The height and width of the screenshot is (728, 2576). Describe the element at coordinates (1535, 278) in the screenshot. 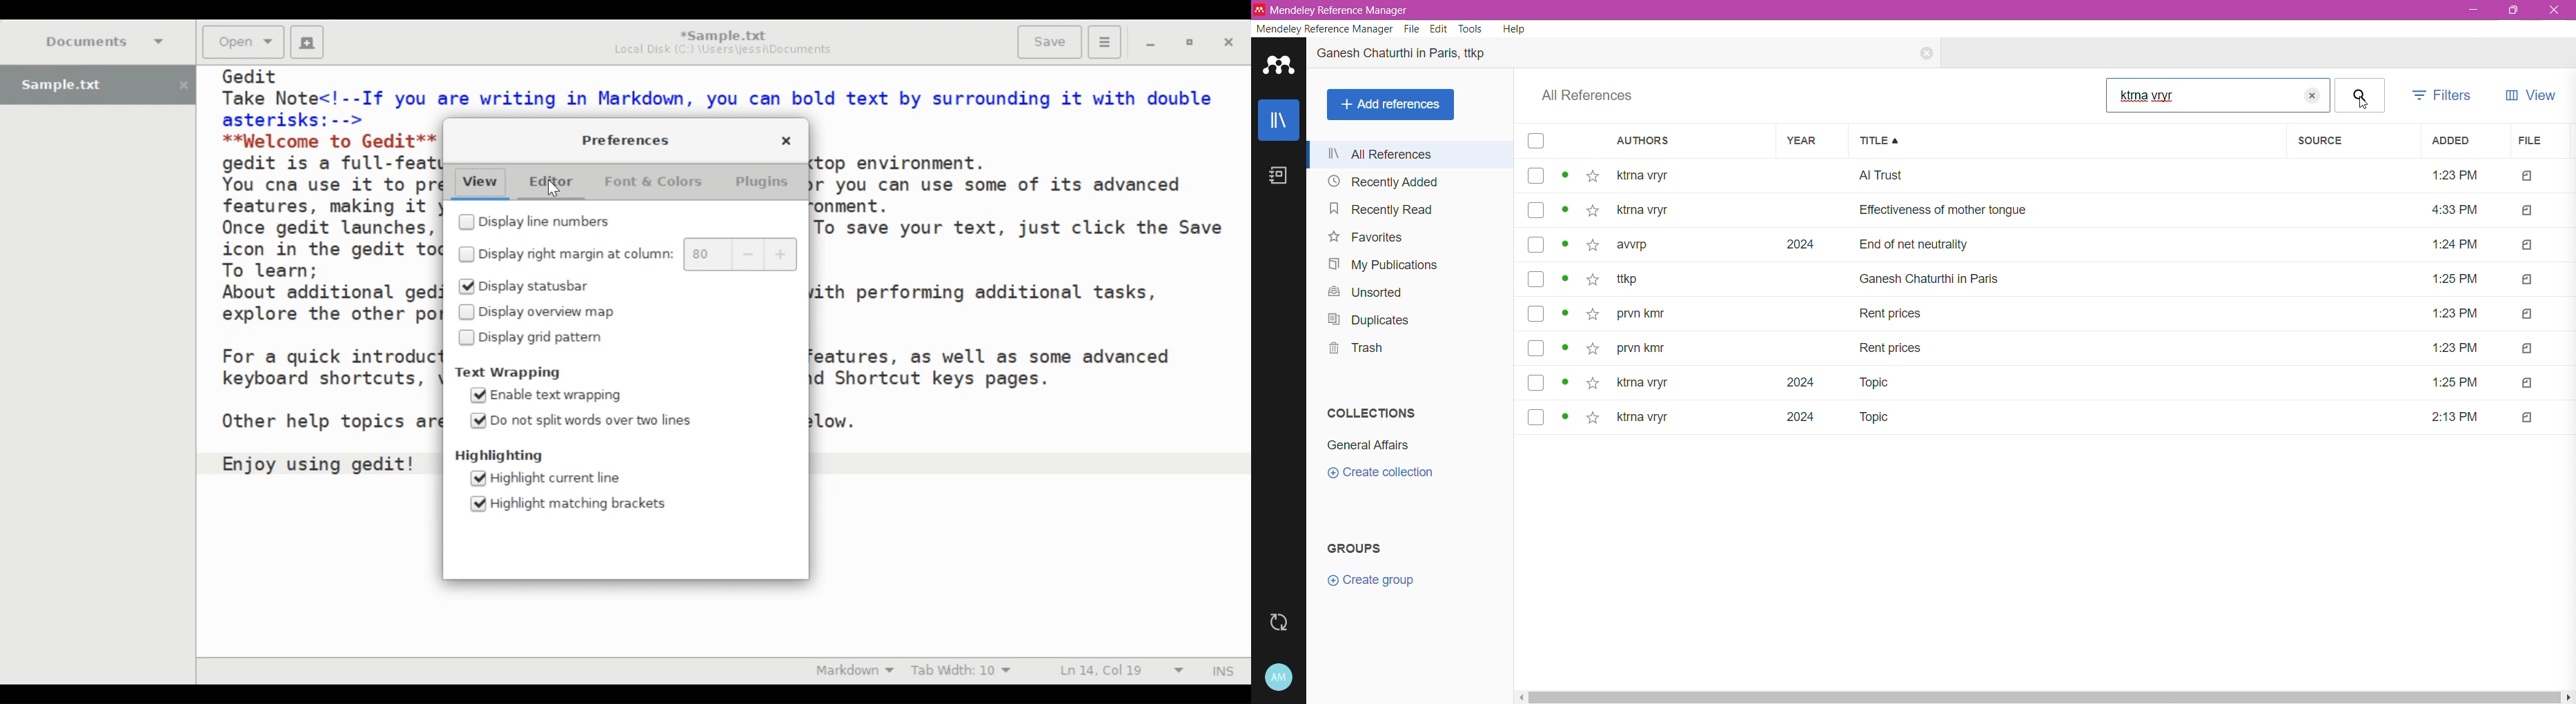

I see `select reference ` at that location.